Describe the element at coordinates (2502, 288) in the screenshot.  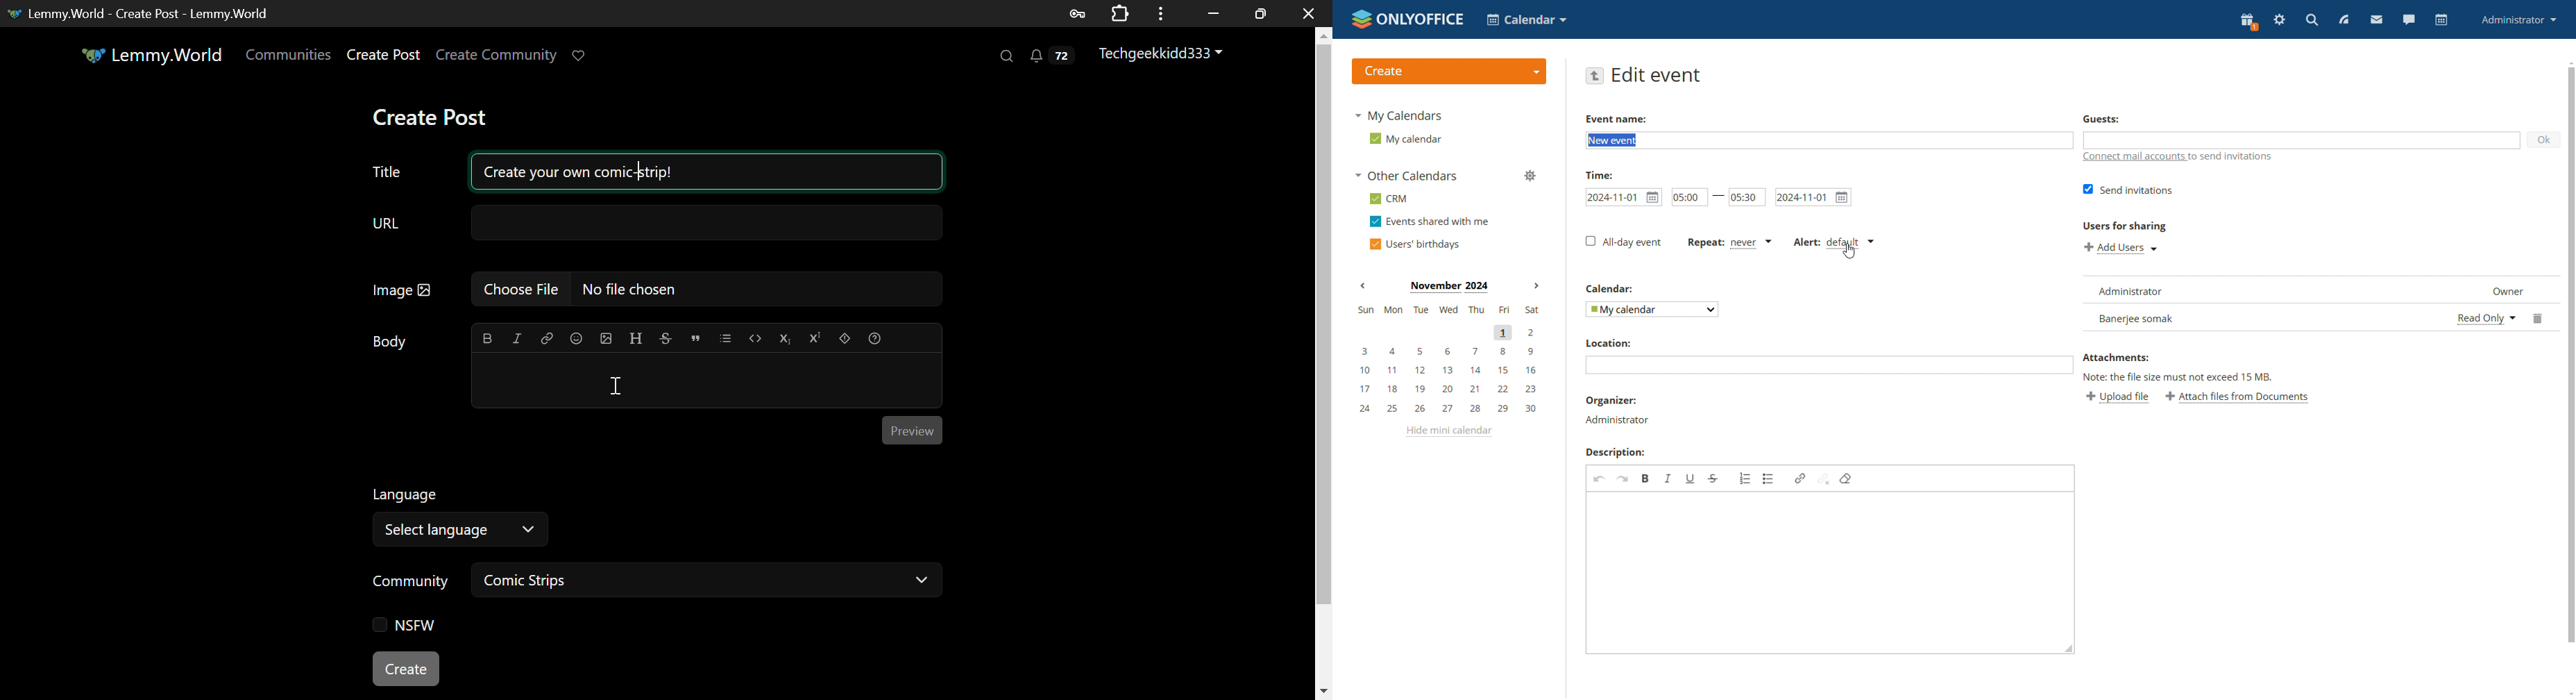
I see `designation` at that location.